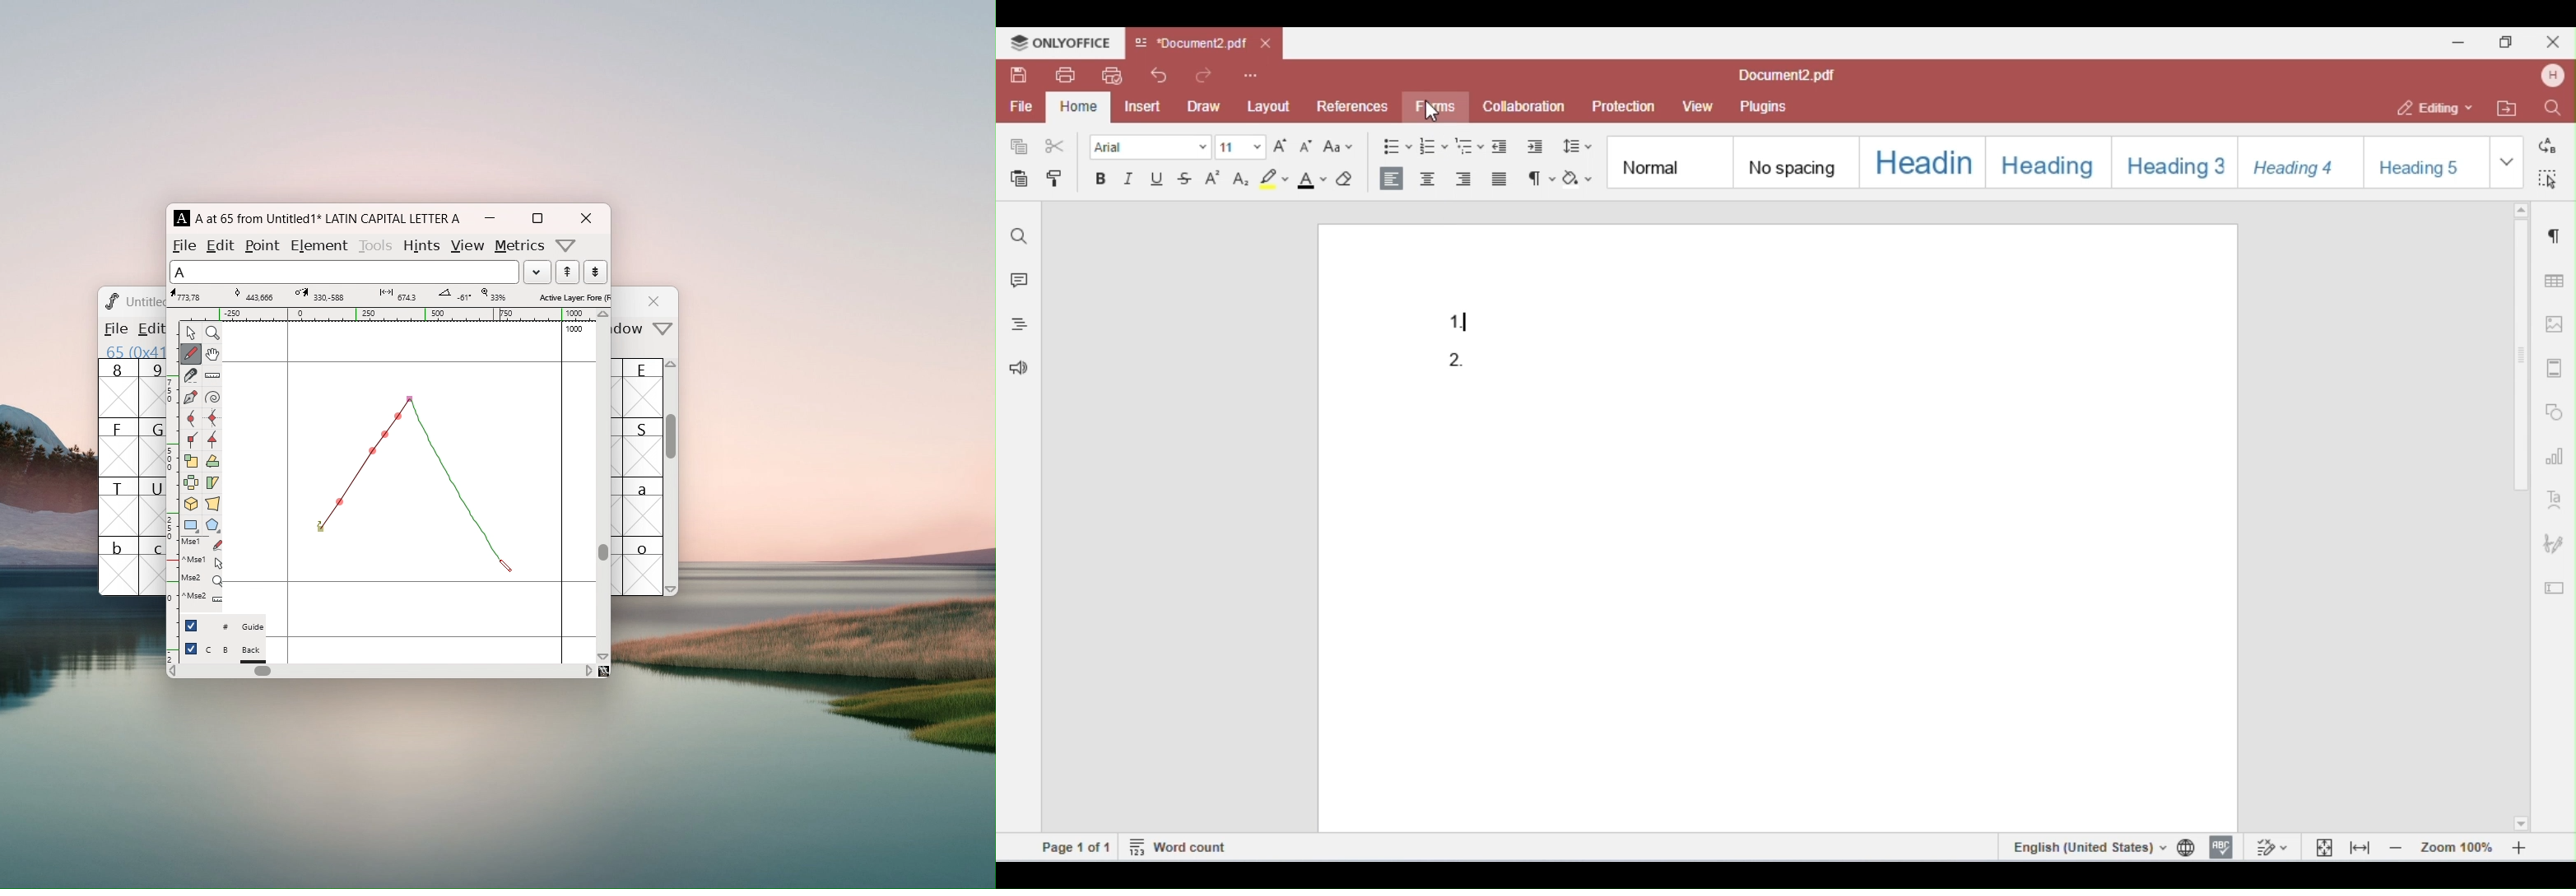  What do you see at coordinates (537, 218) in the screenshot?
I see `maximize` at bounding box center [537, 218].